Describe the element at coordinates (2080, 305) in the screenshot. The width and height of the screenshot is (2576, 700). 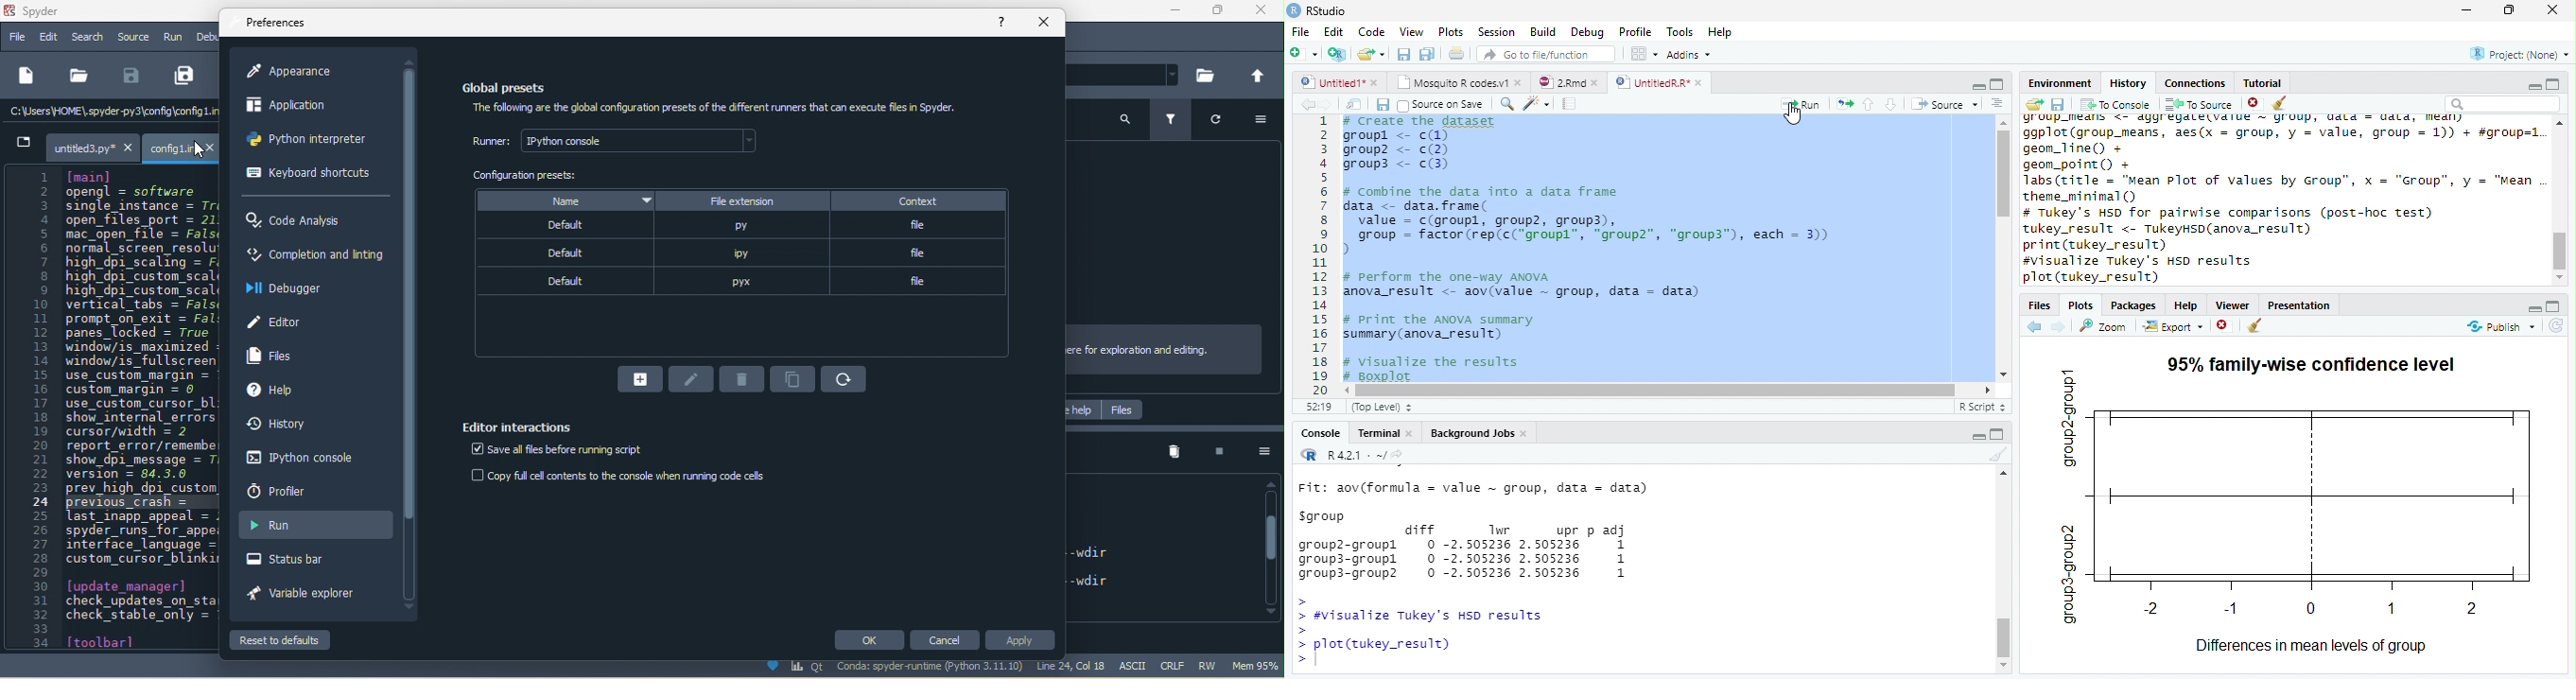
I see `Plots` at that location.